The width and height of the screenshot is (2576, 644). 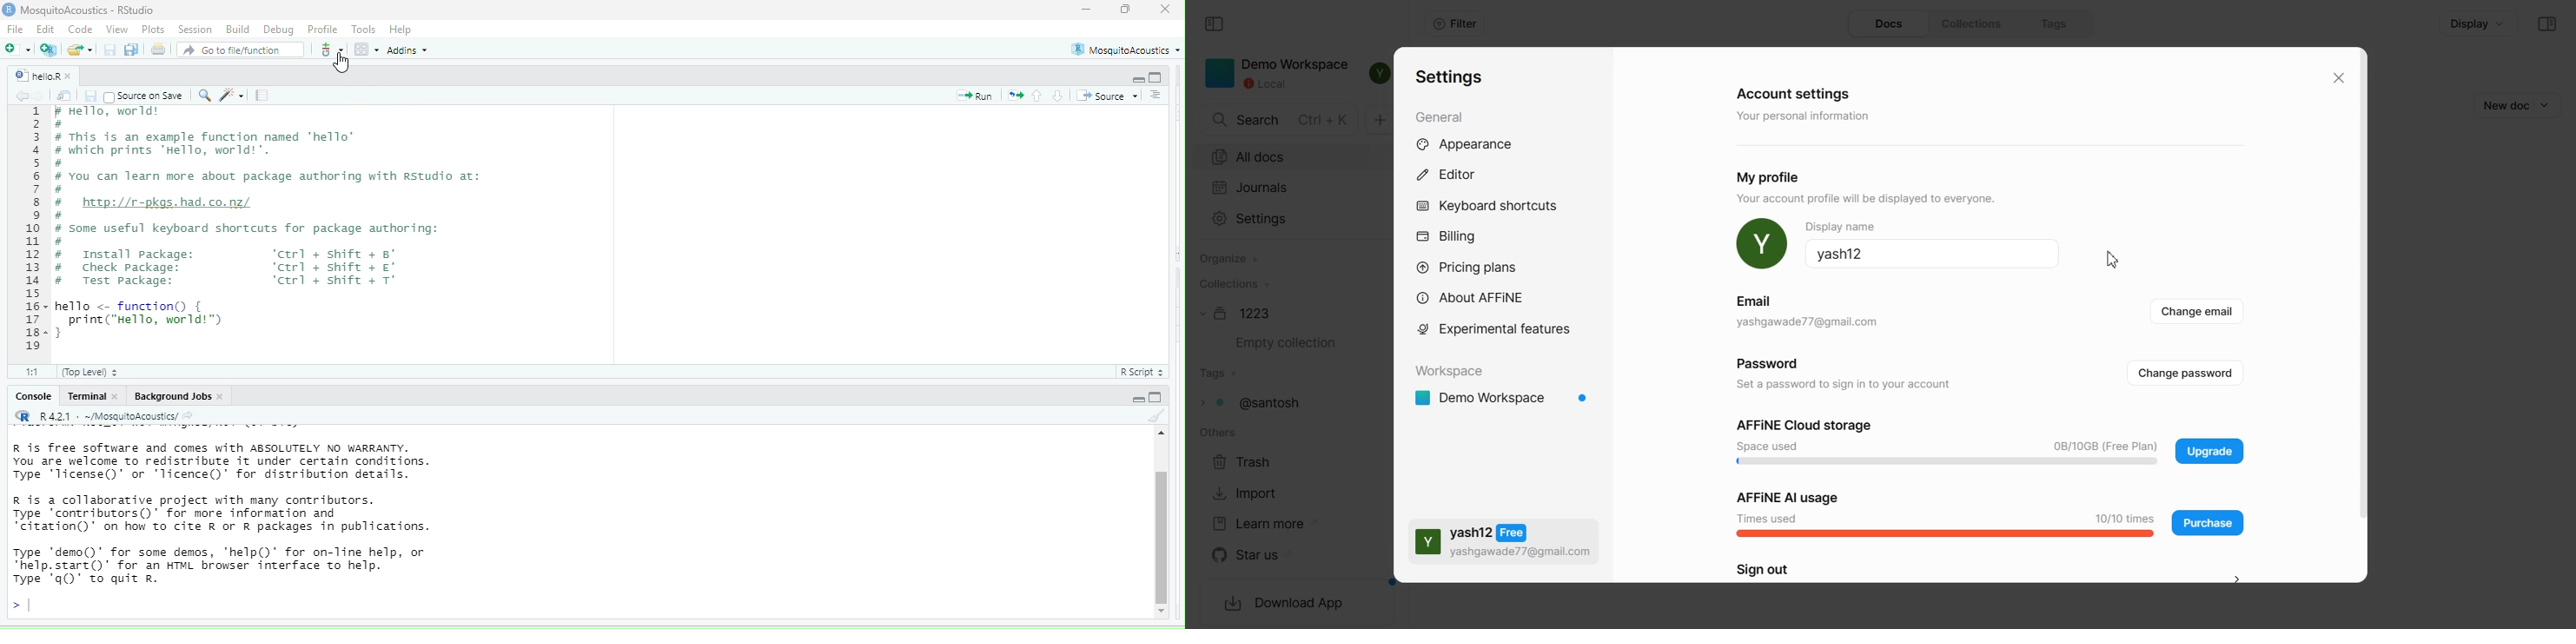 What do you see at coordinates (321, 30) in the screenshot?
I see ` Profile` at bounding box center [321, 30].